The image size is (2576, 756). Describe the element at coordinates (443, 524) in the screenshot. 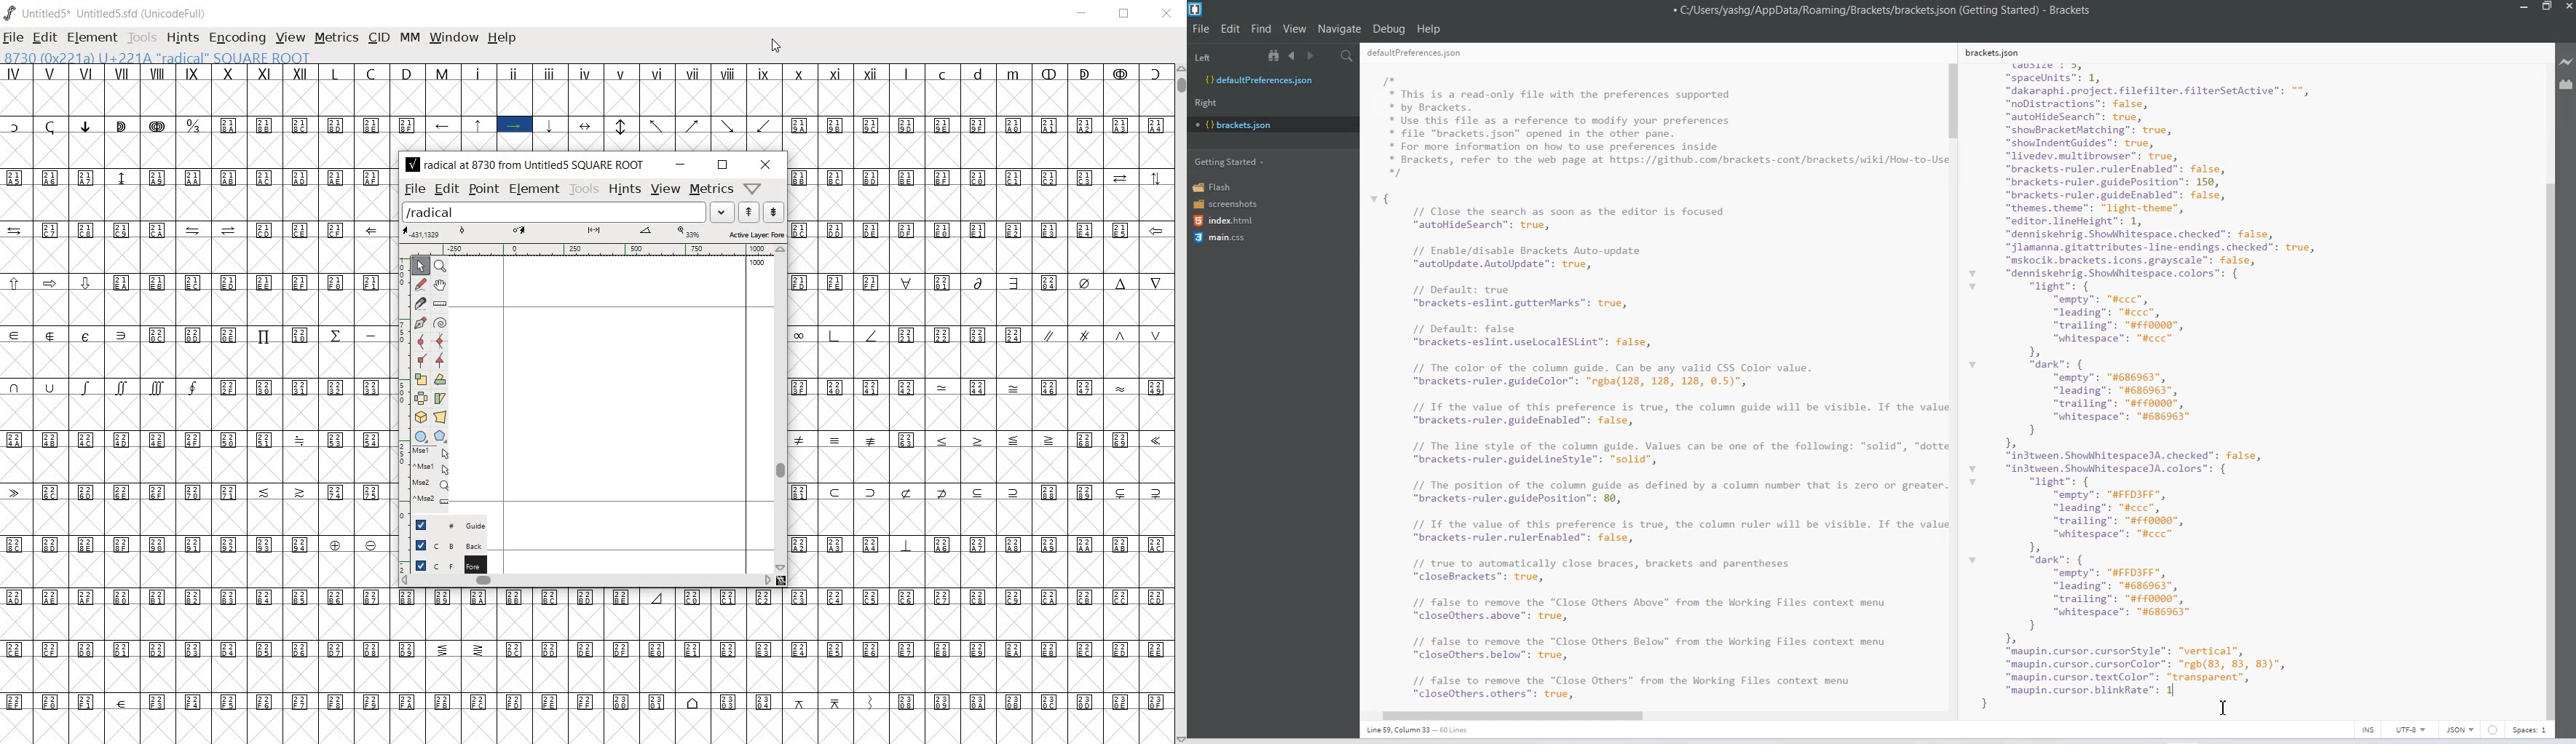

I see `Guide` at that location.